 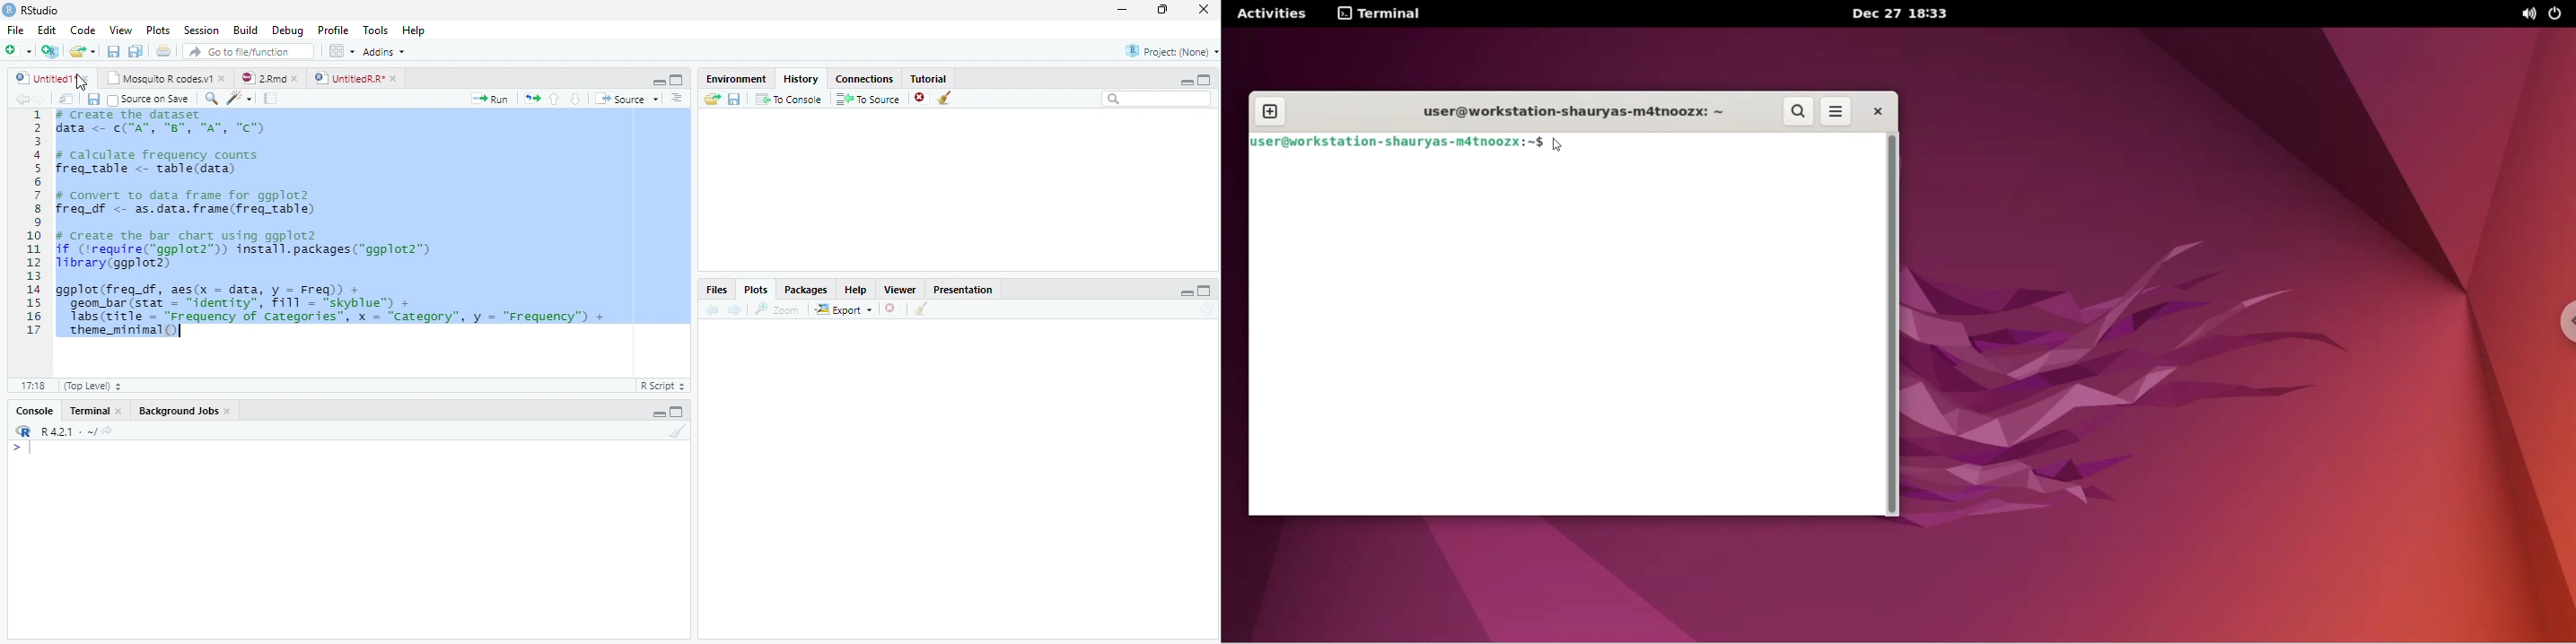 I want to click on Save all, so click(x=137, y=52).